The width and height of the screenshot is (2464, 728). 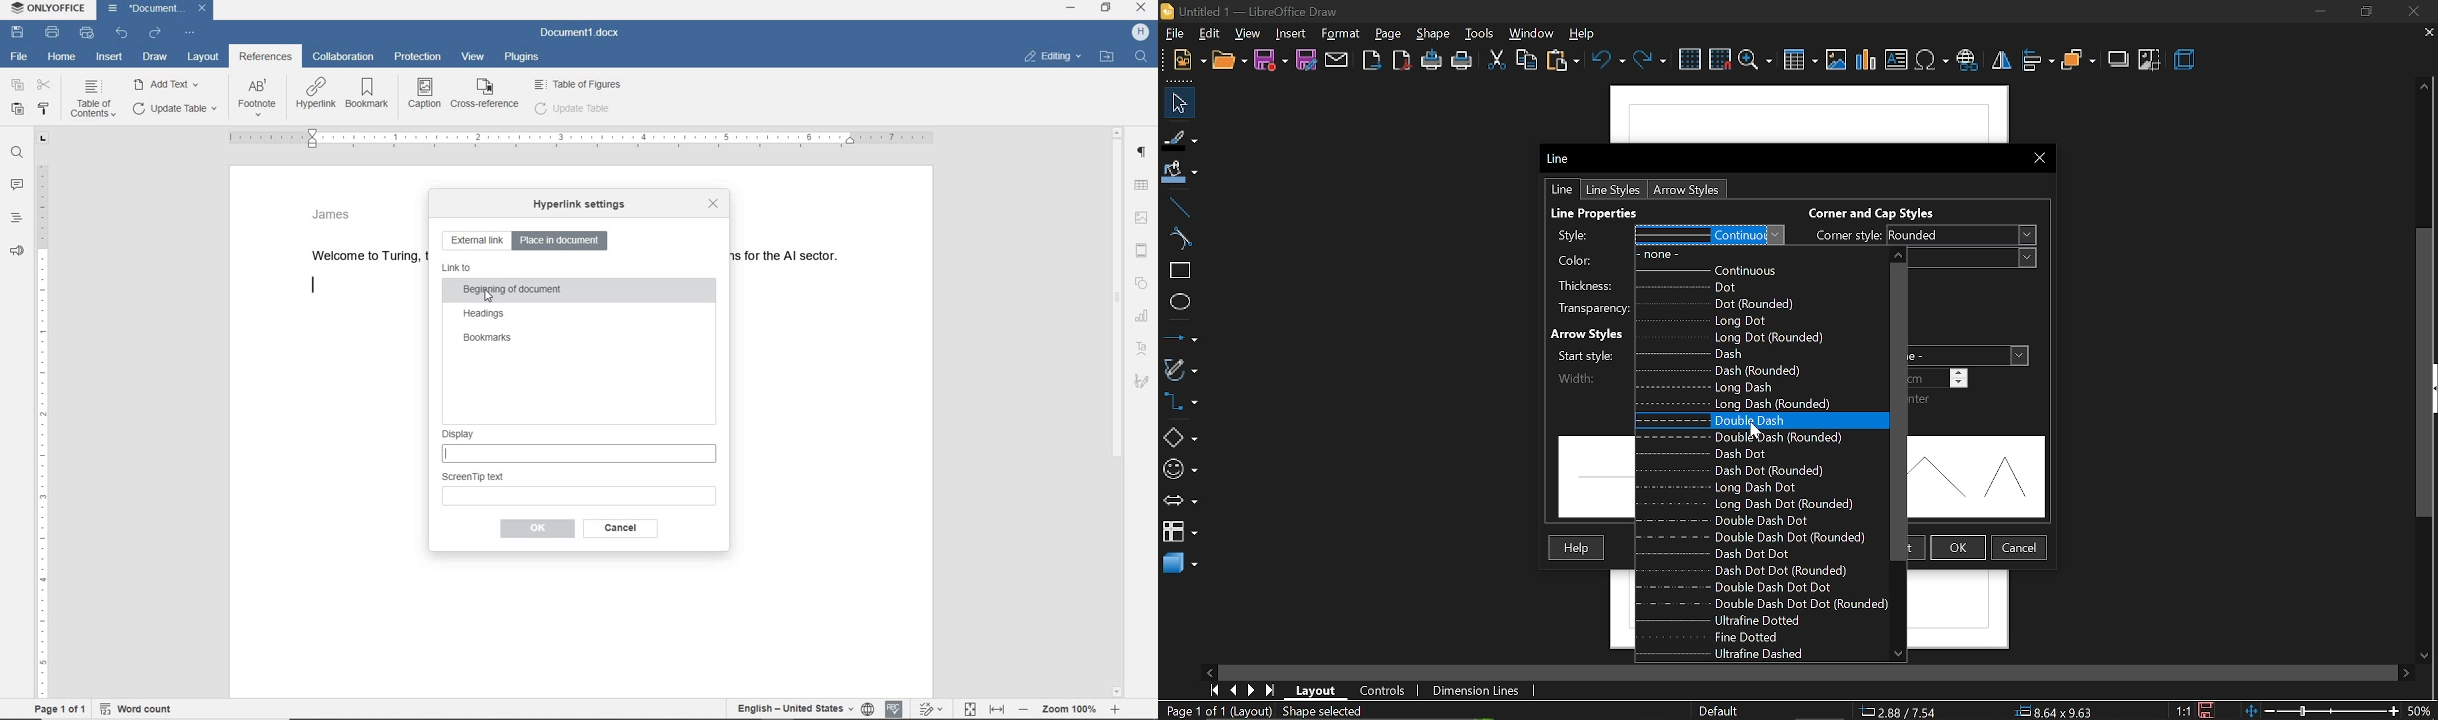 I want to click on zoom change, so click(x=2341, y=711).